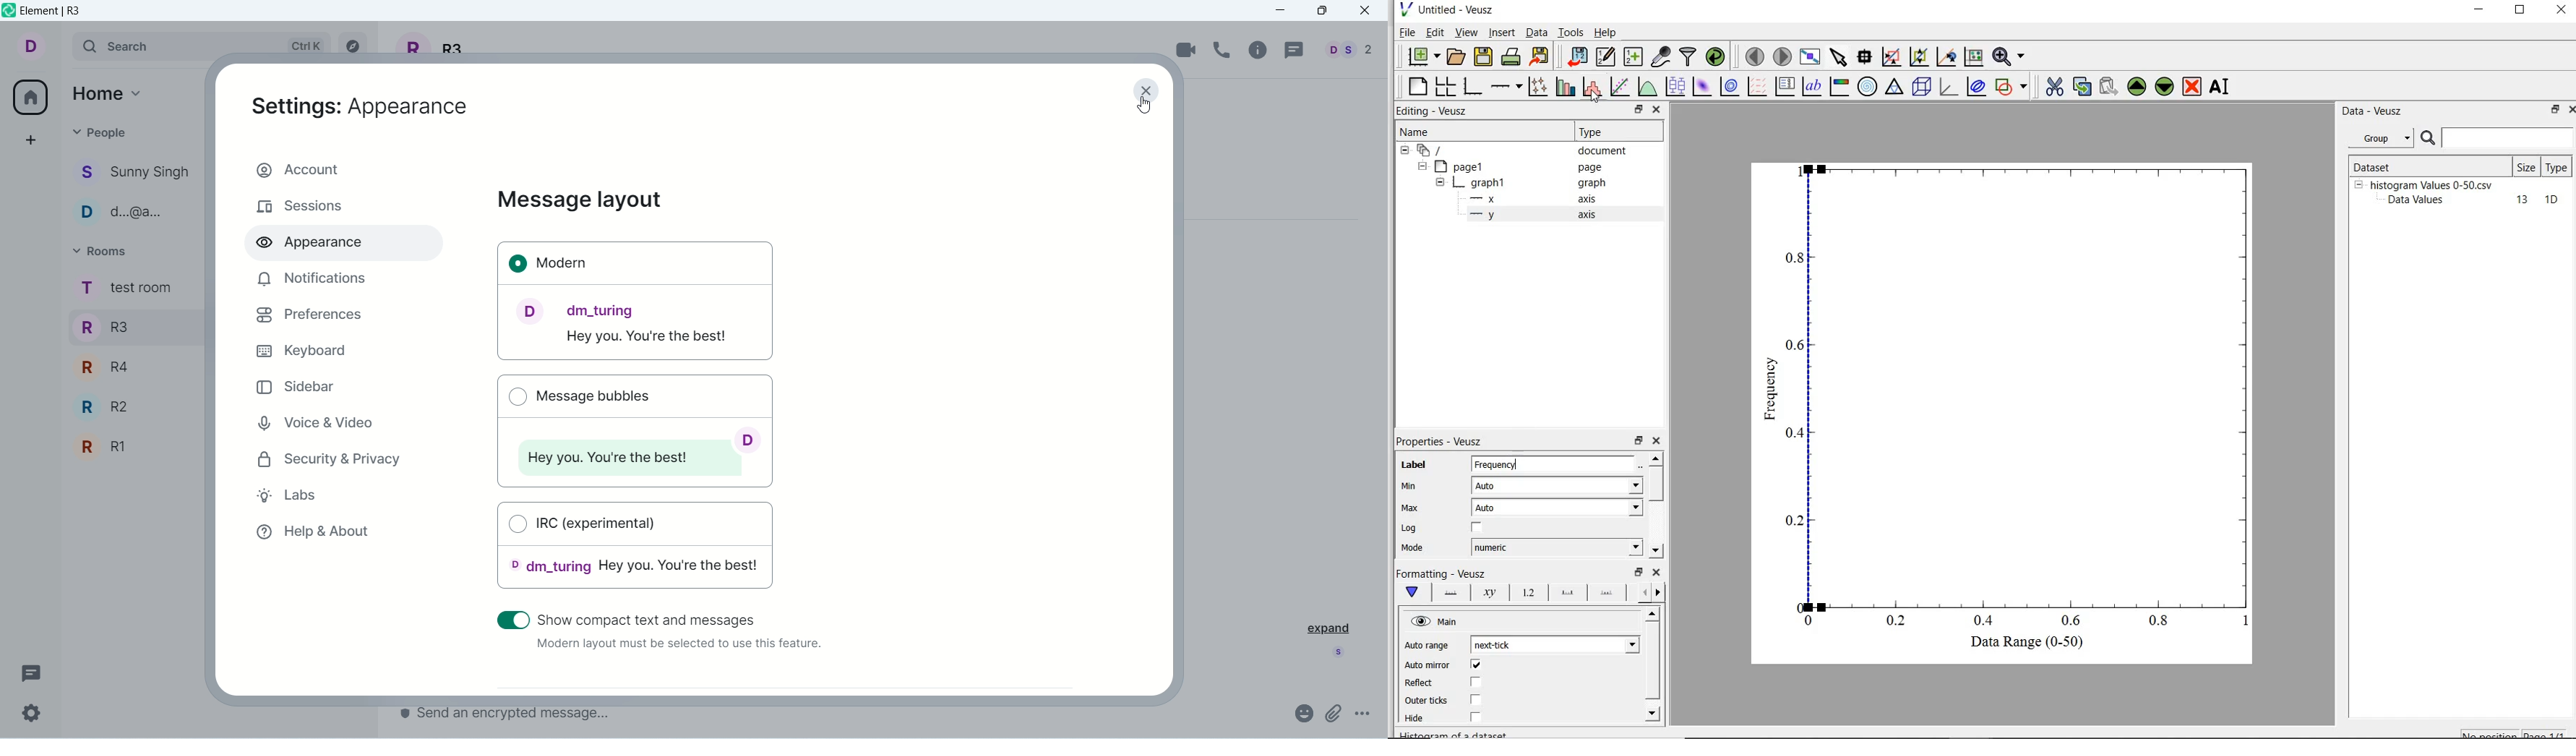 Image resolution: width=2576 pixels, height=756 pixels. Describe the element at coordinates (1502, 33) in the screenshot. I see `insert` at that location.